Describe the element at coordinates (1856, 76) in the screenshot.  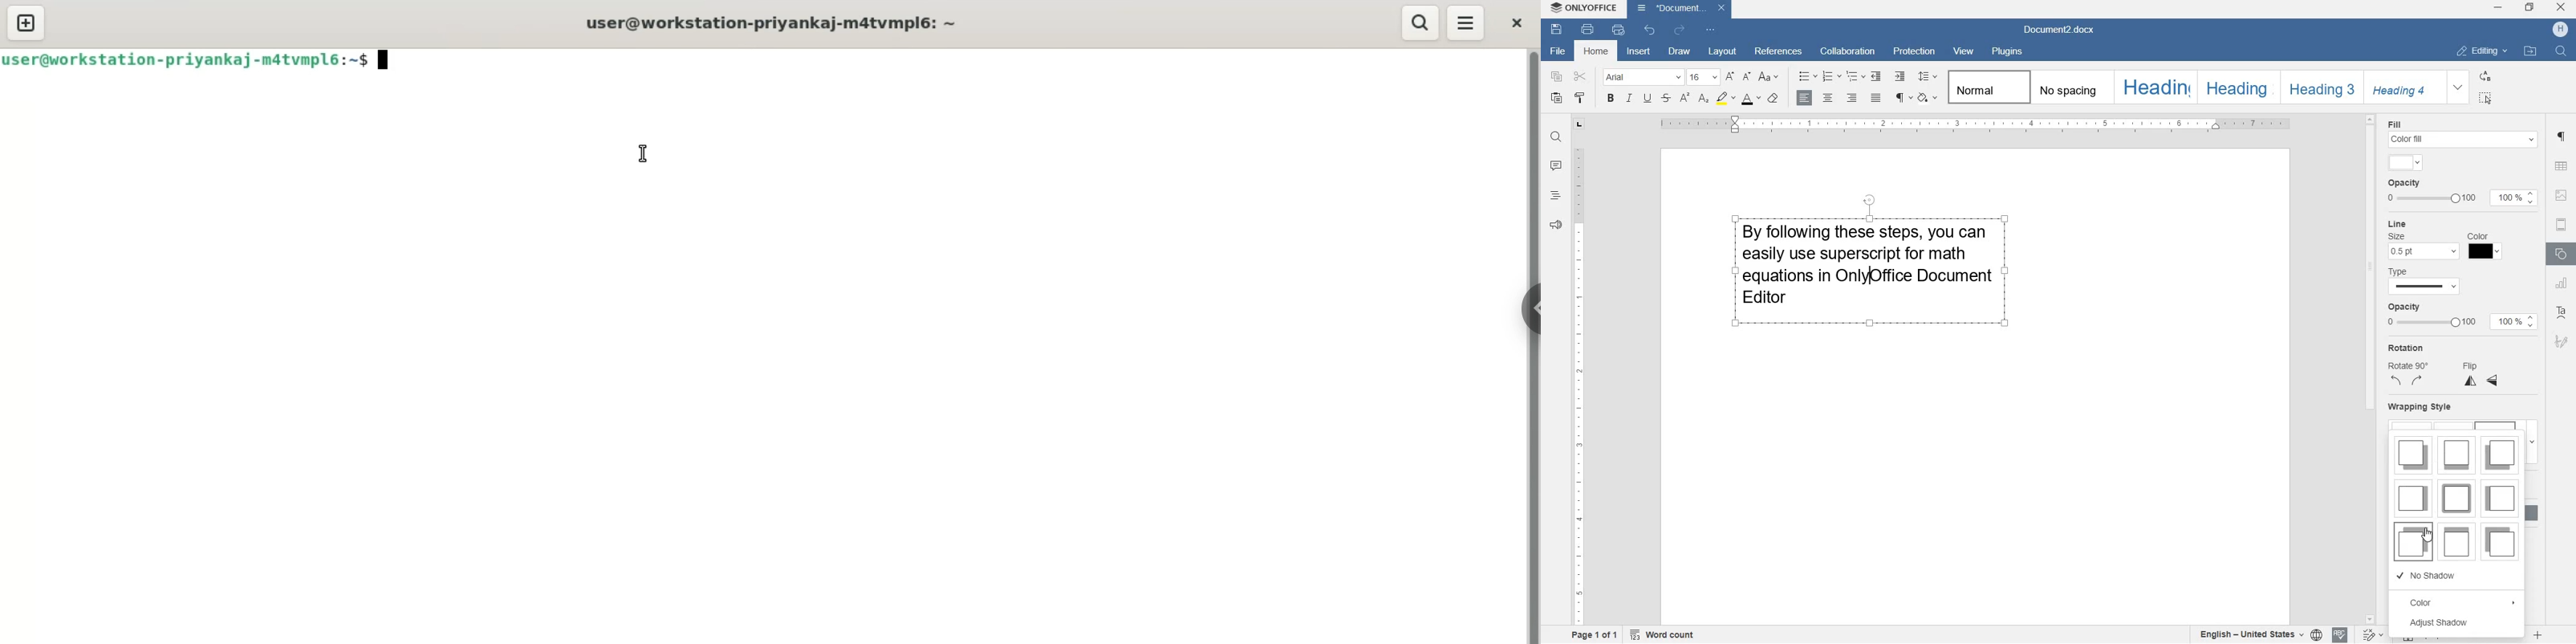
I see `multilevel list` at that location.